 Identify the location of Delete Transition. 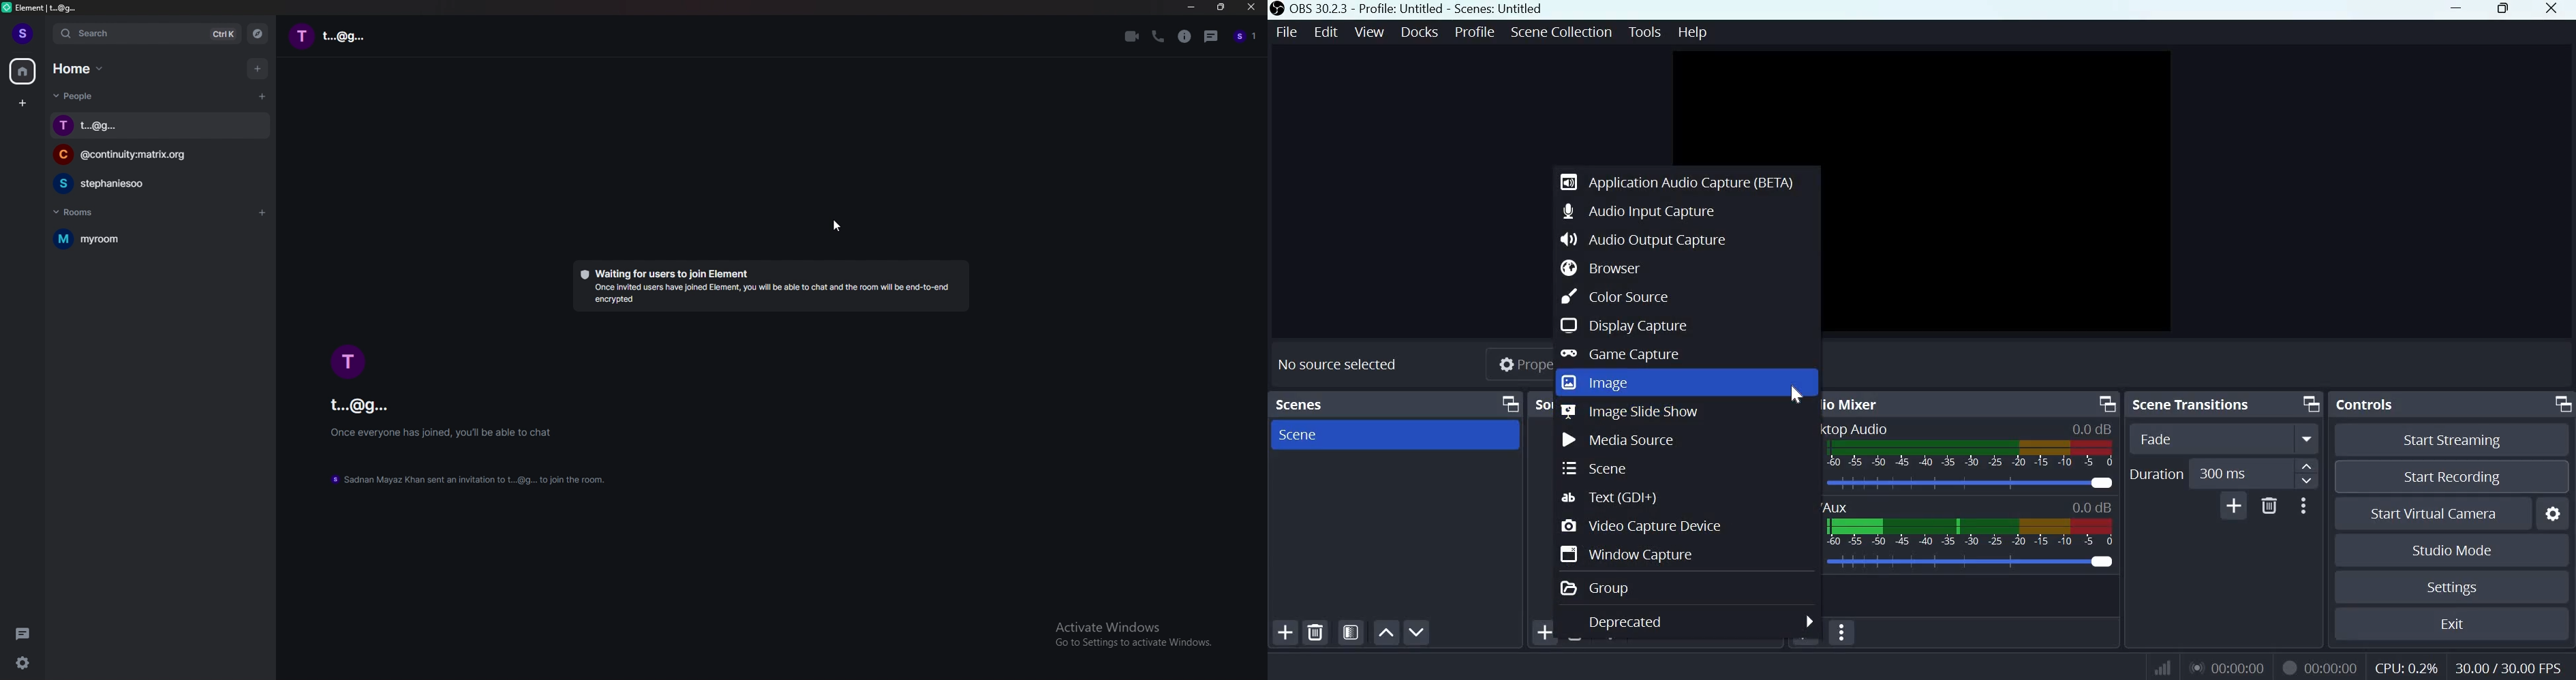
(2269, 506).